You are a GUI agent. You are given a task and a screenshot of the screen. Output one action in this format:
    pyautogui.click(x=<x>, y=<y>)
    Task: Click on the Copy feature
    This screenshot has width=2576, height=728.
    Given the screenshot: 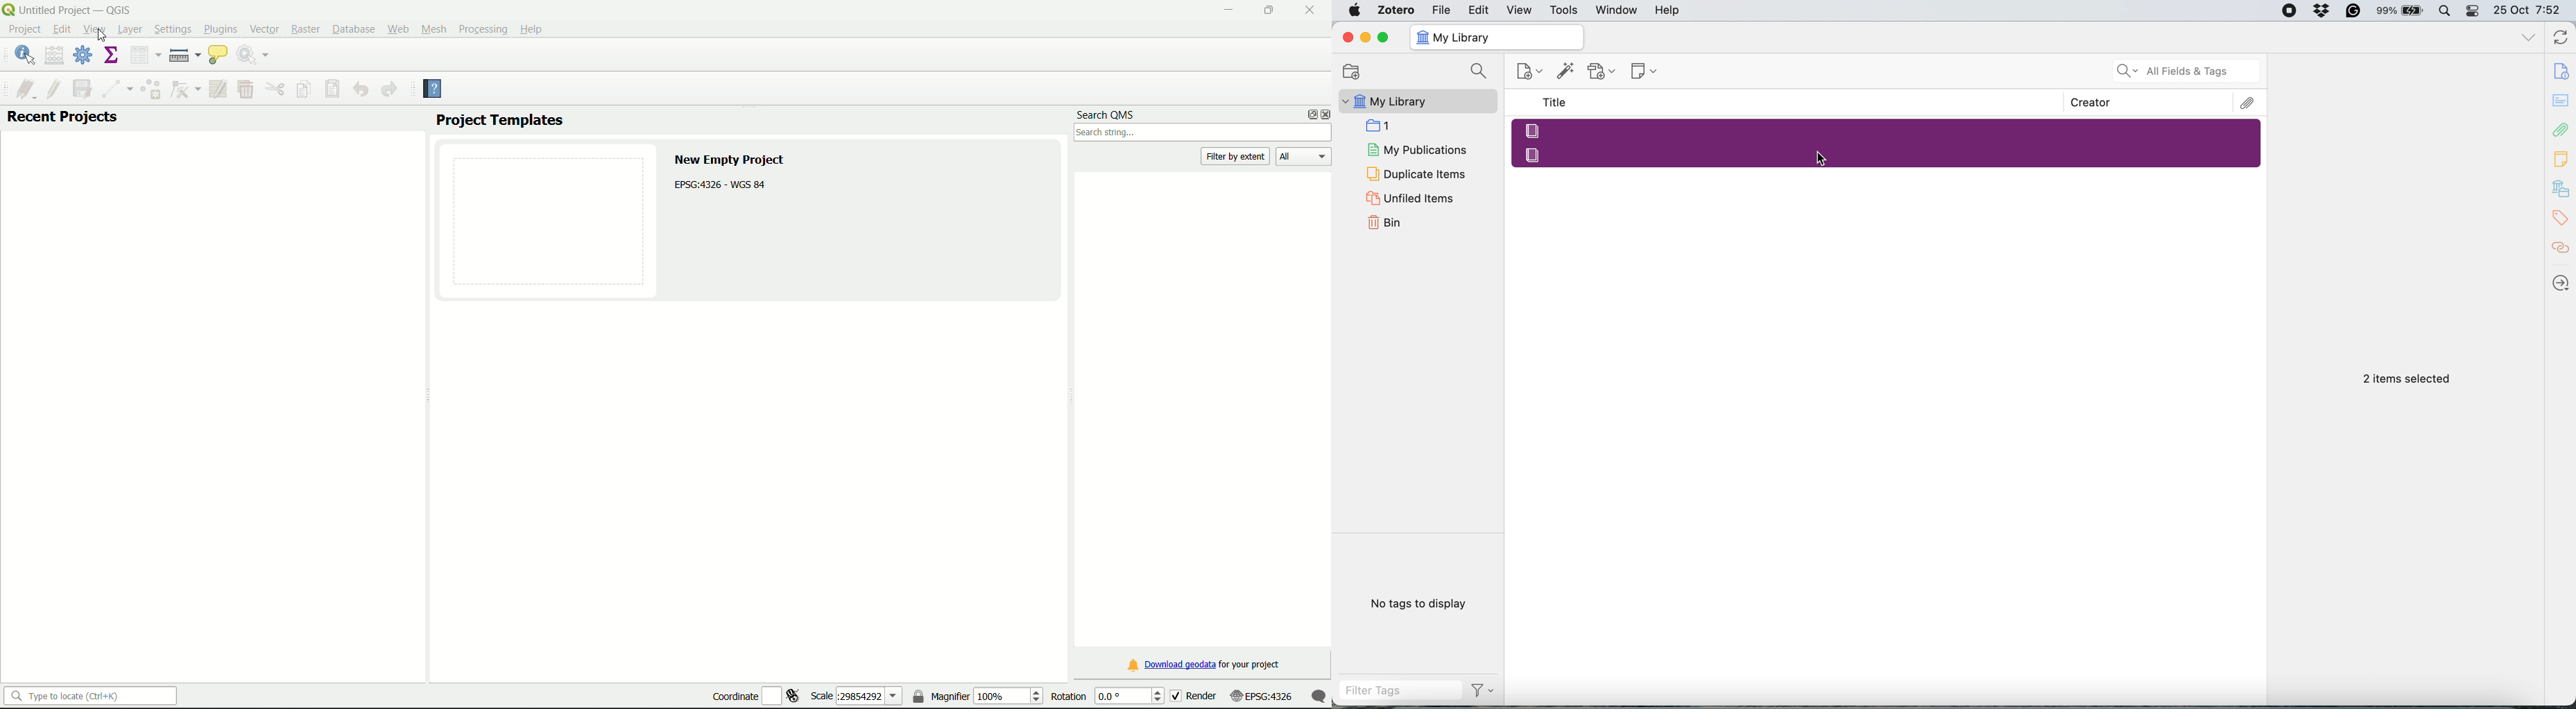 What is the action you would take?
    pyautogui.click(x=303, y=90)
    